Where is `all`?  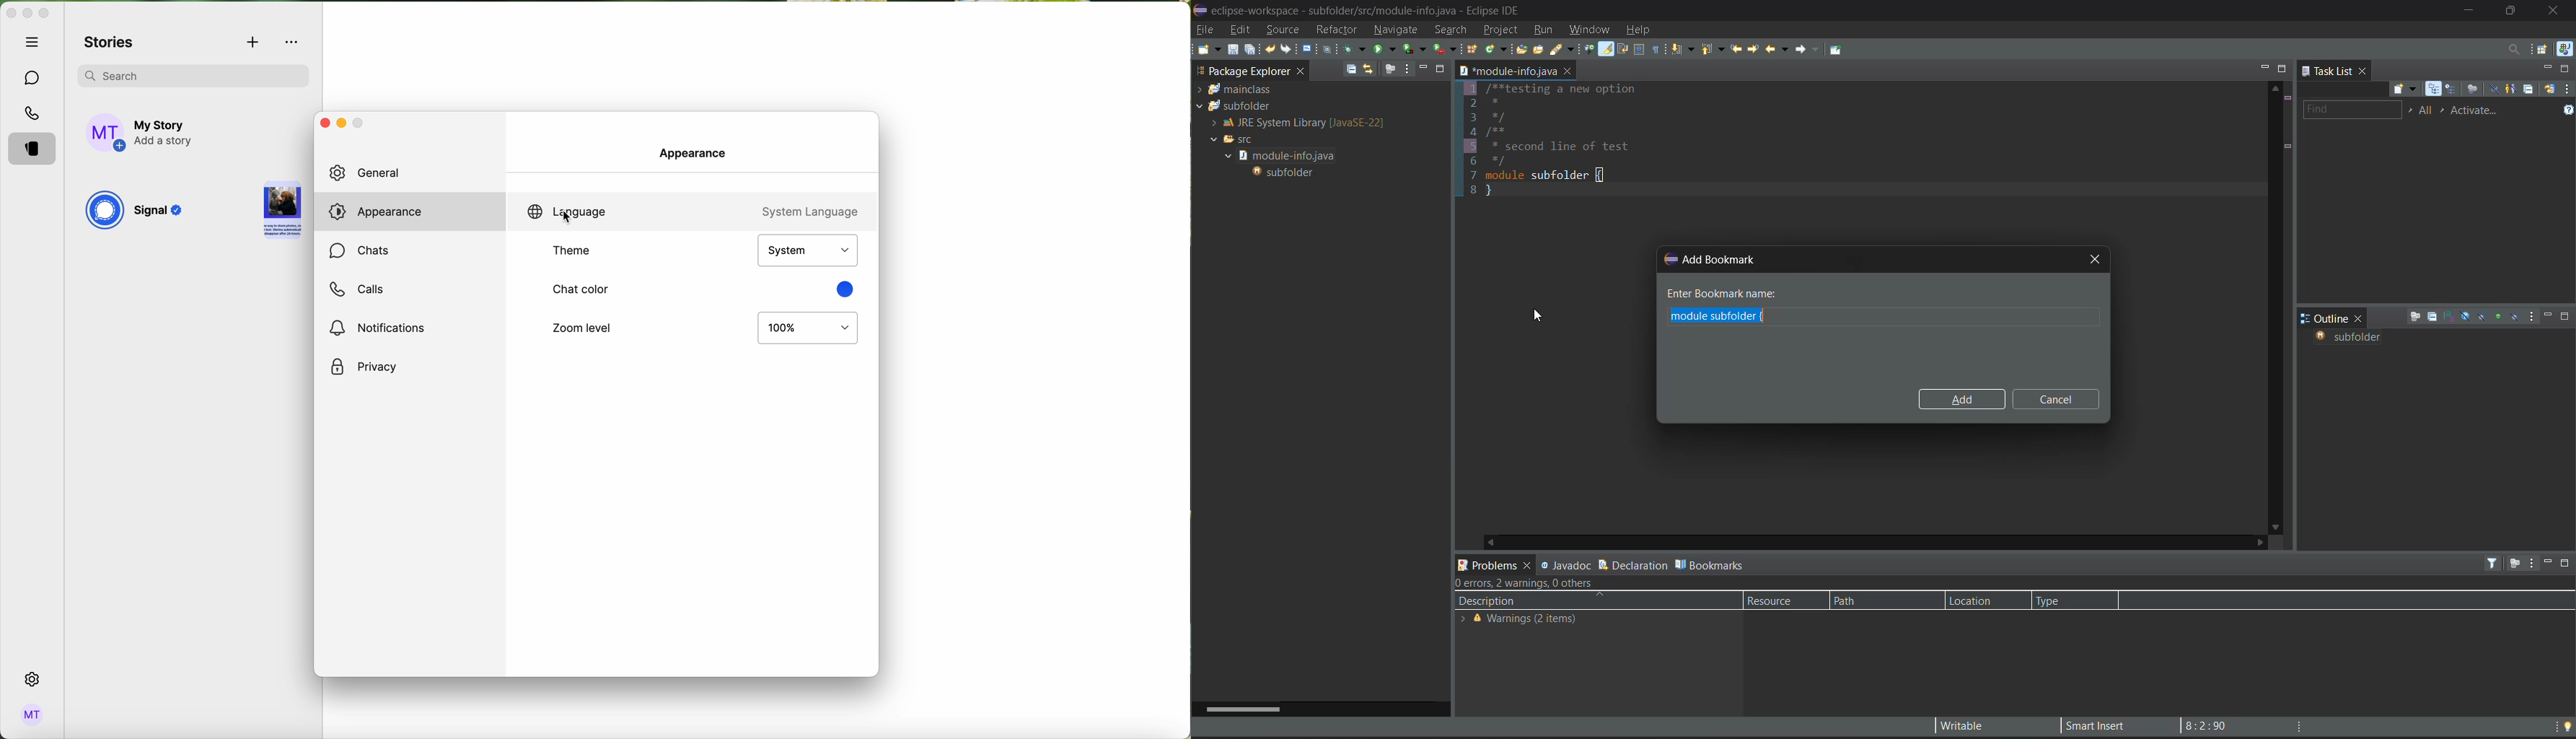 all is located at coordinates (2427, 110).